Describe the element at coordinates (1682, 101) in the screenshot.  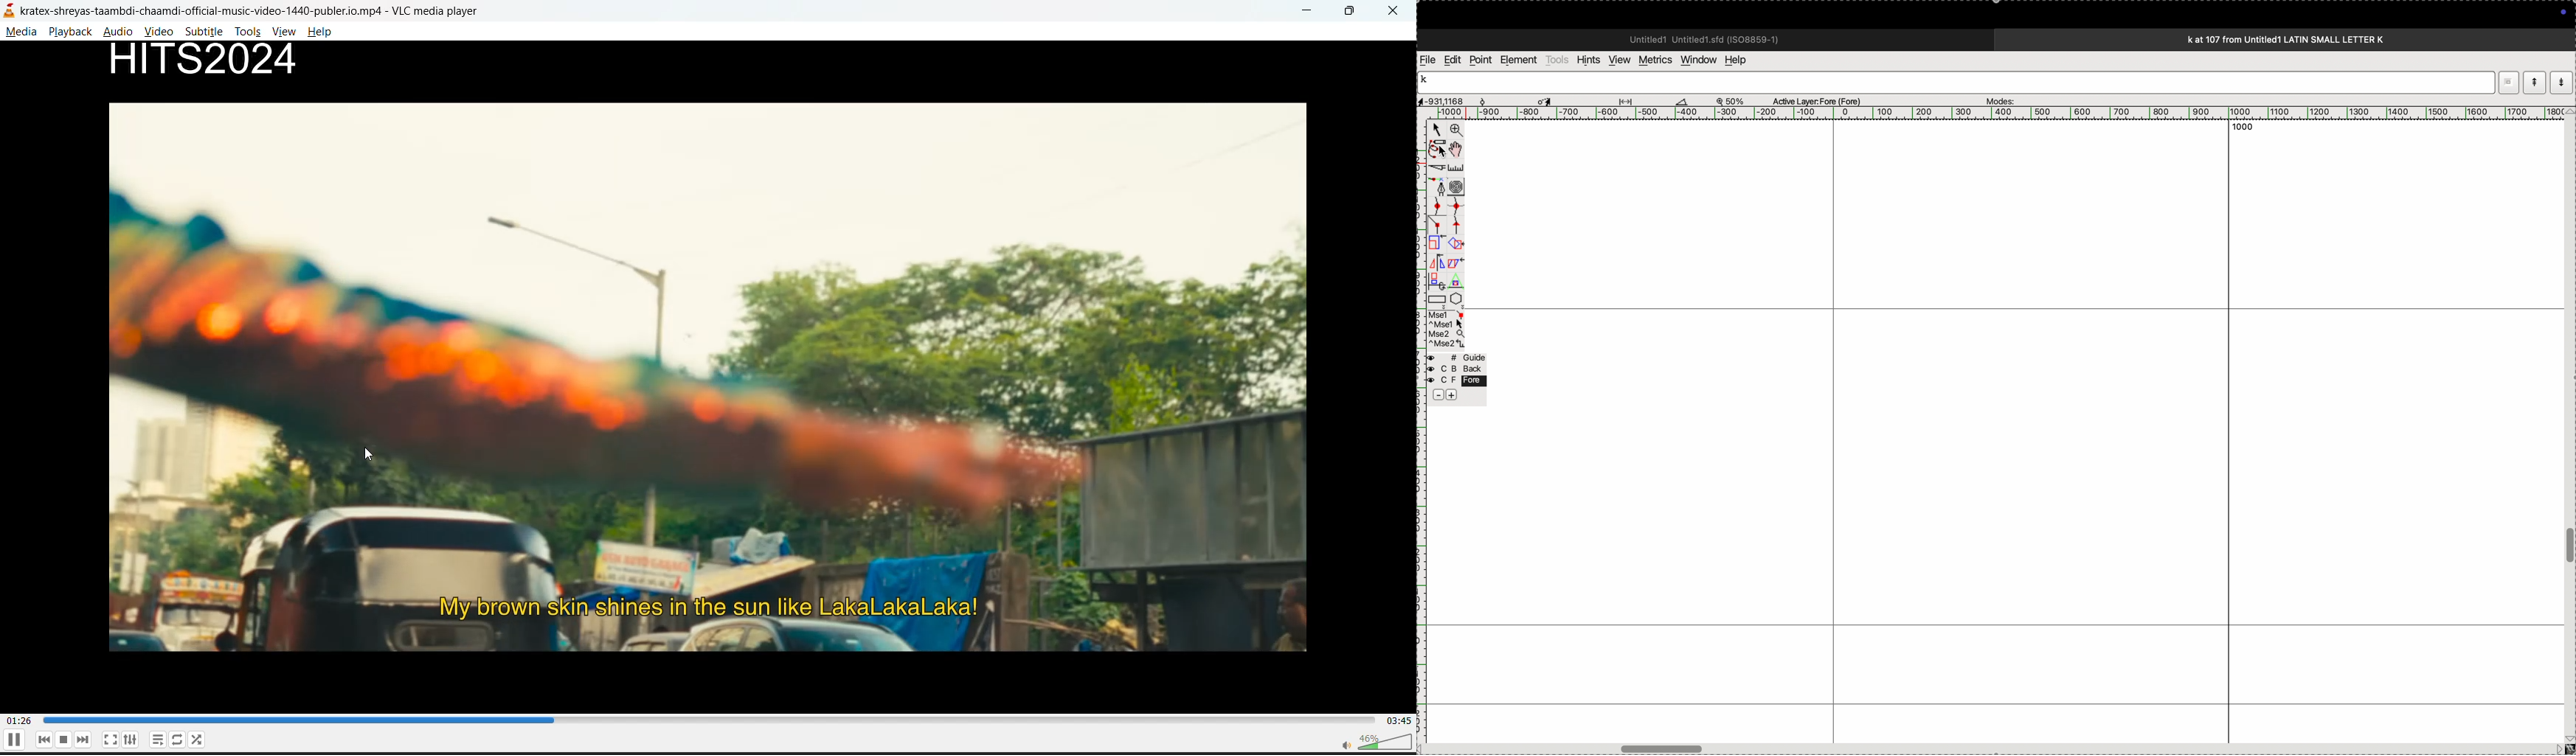
I see `cut` at that location.